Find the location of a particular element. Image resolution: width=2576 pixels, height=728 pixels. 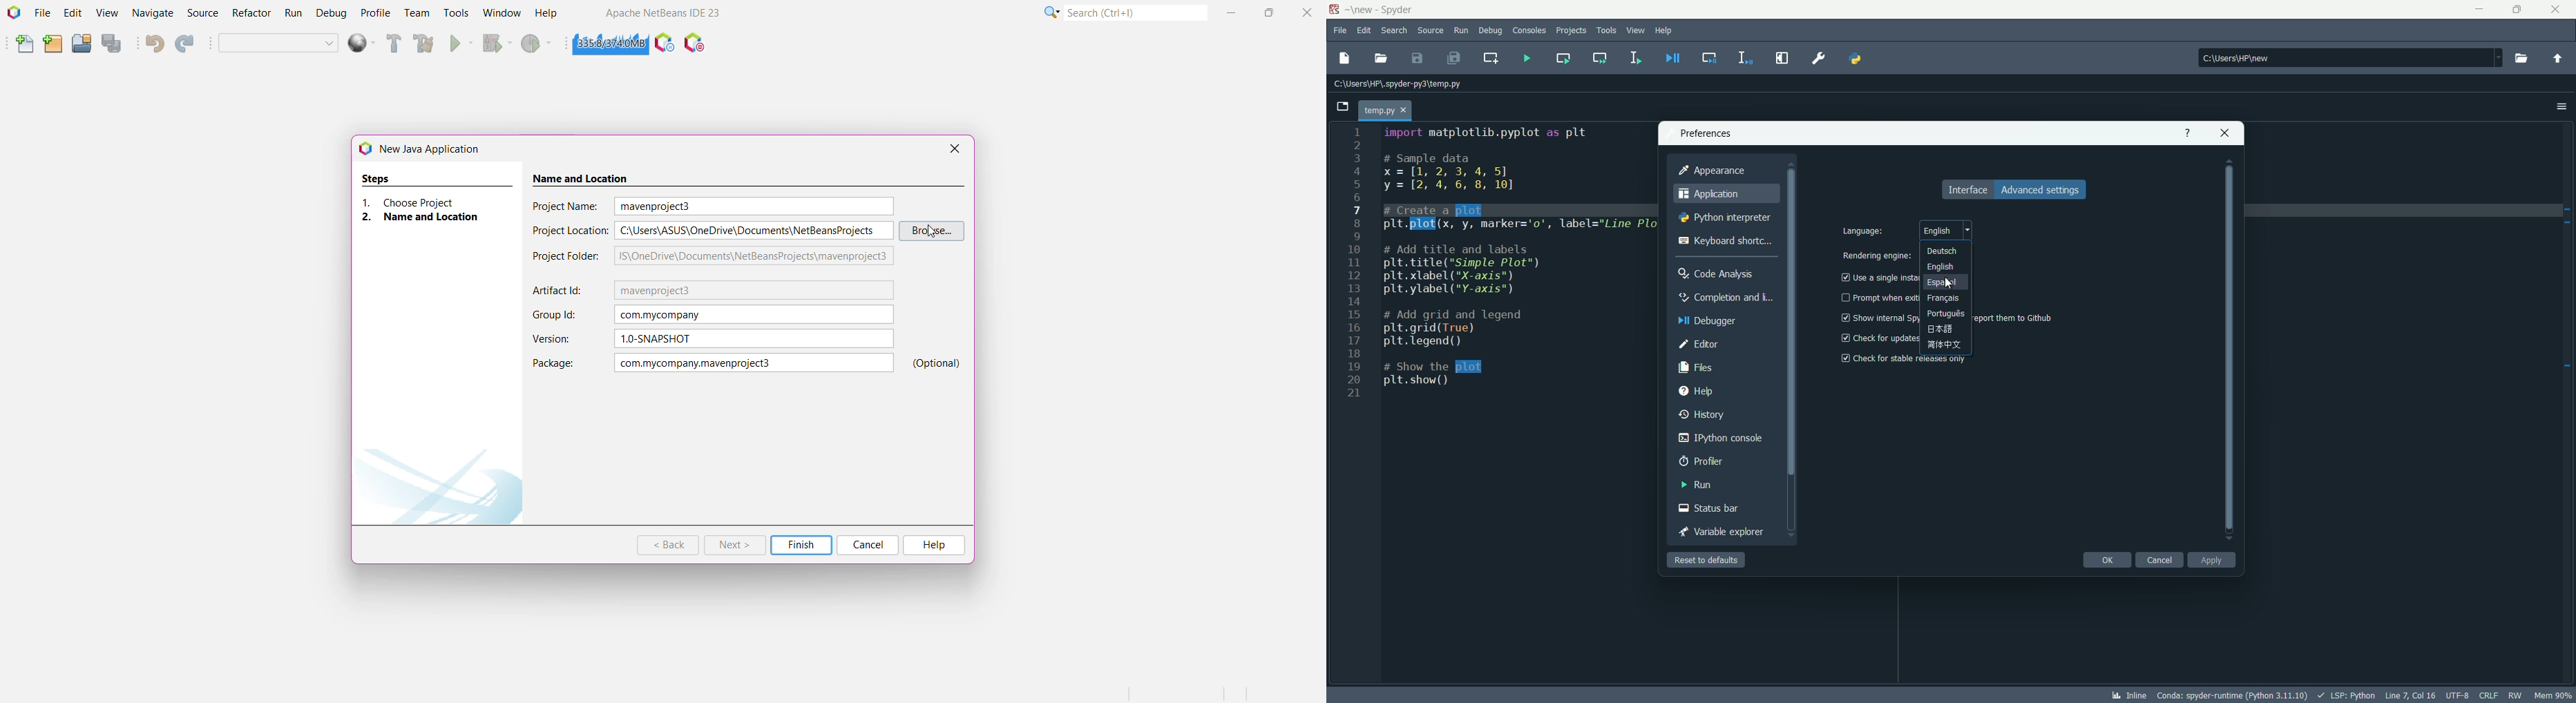

deploy is located at coordinates (357, 45).